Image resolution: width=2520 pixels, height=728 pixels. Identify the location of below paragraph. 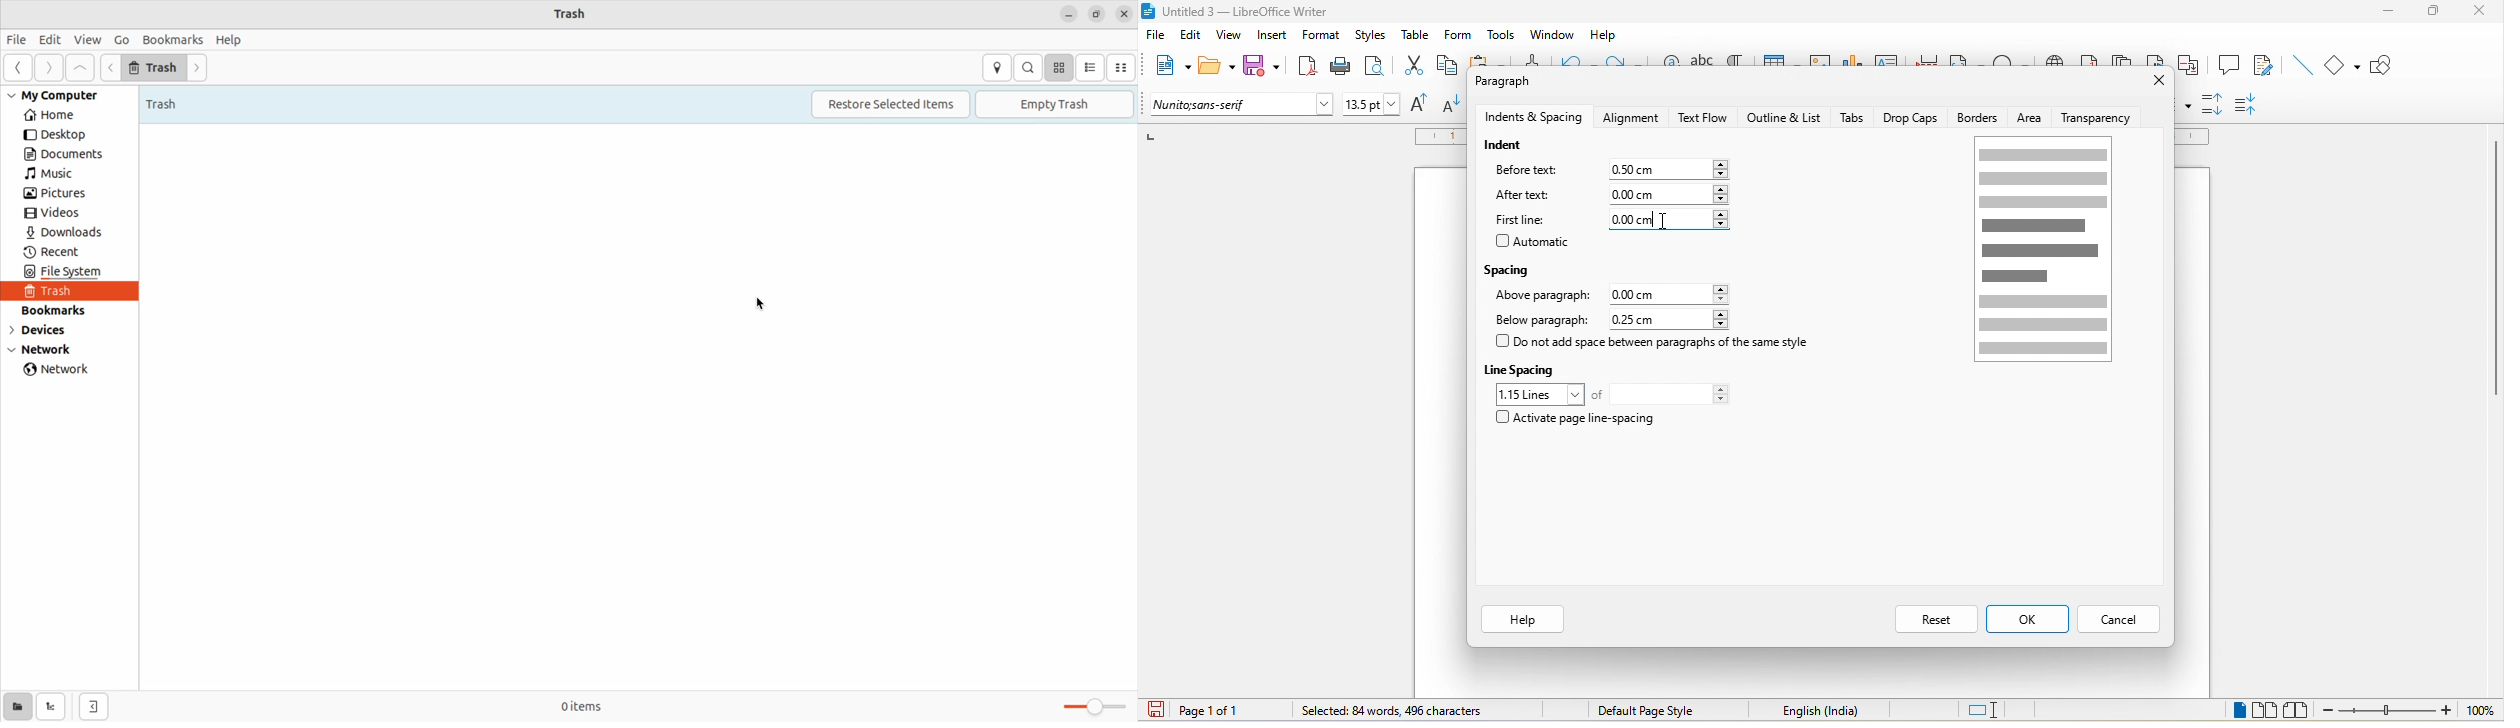
(1543, 322).